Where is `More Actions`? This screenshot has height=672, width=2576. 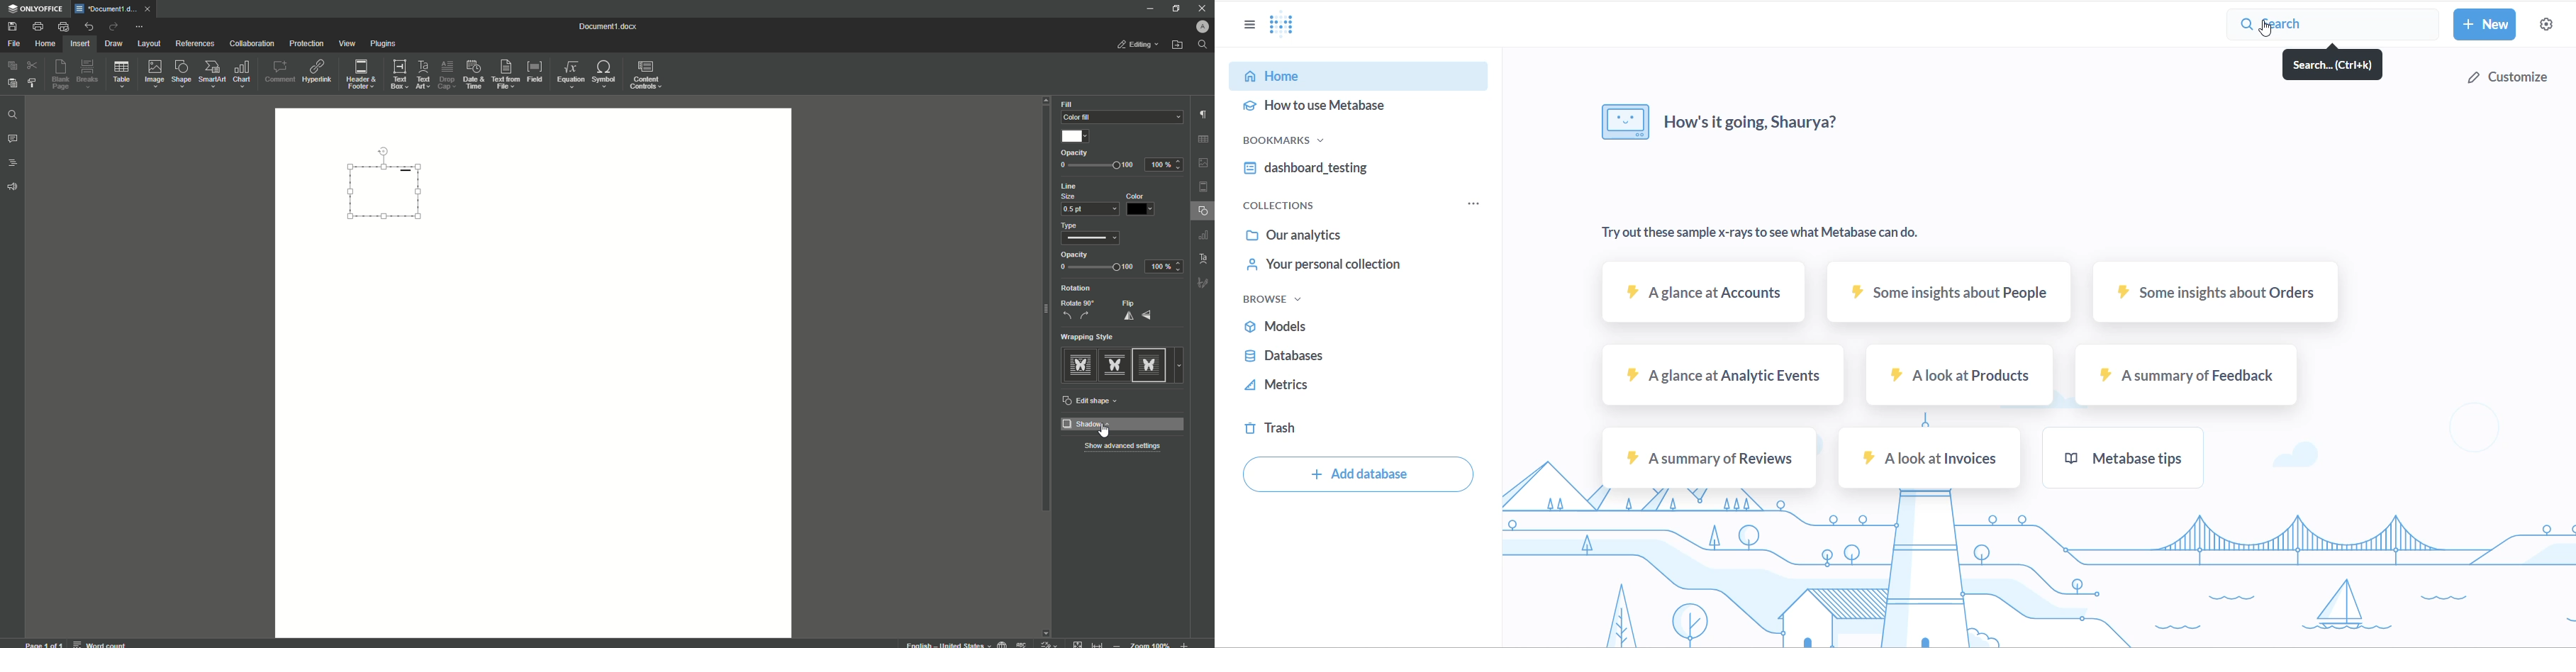 More Actions is located at coordinates (139, 28).